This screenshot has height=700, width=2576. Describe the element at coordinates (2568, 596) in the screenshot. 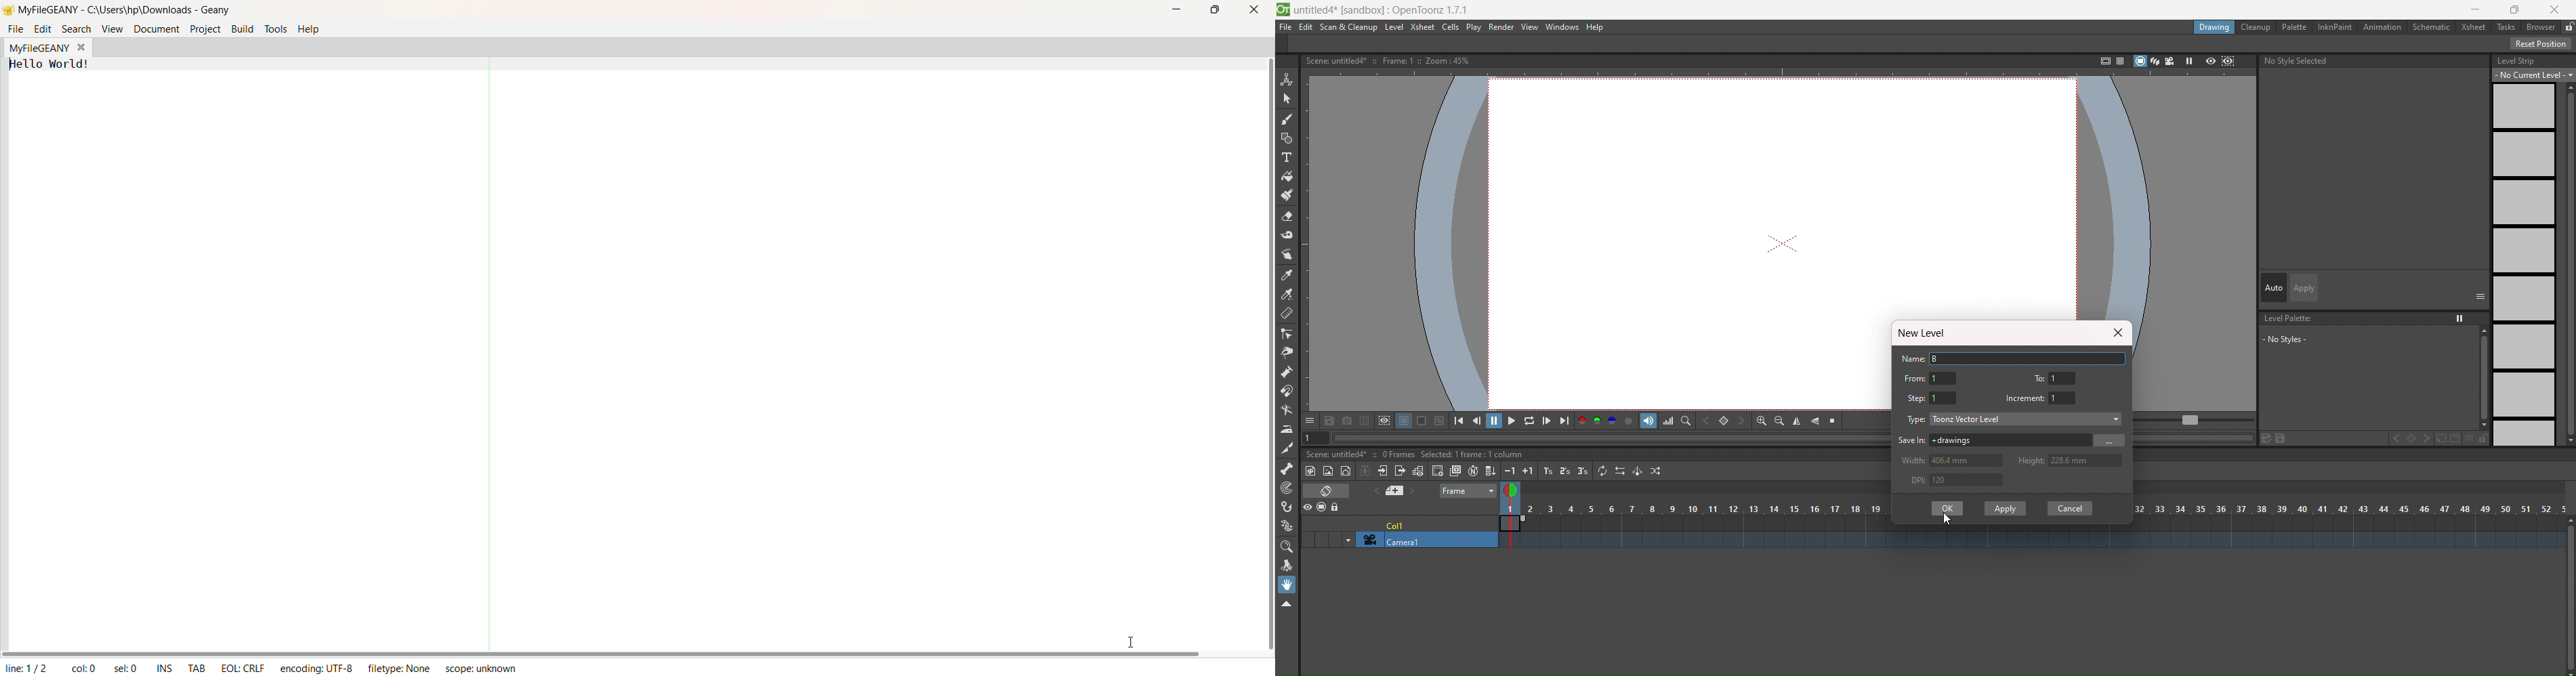

I see `Scroll bar` at that location.